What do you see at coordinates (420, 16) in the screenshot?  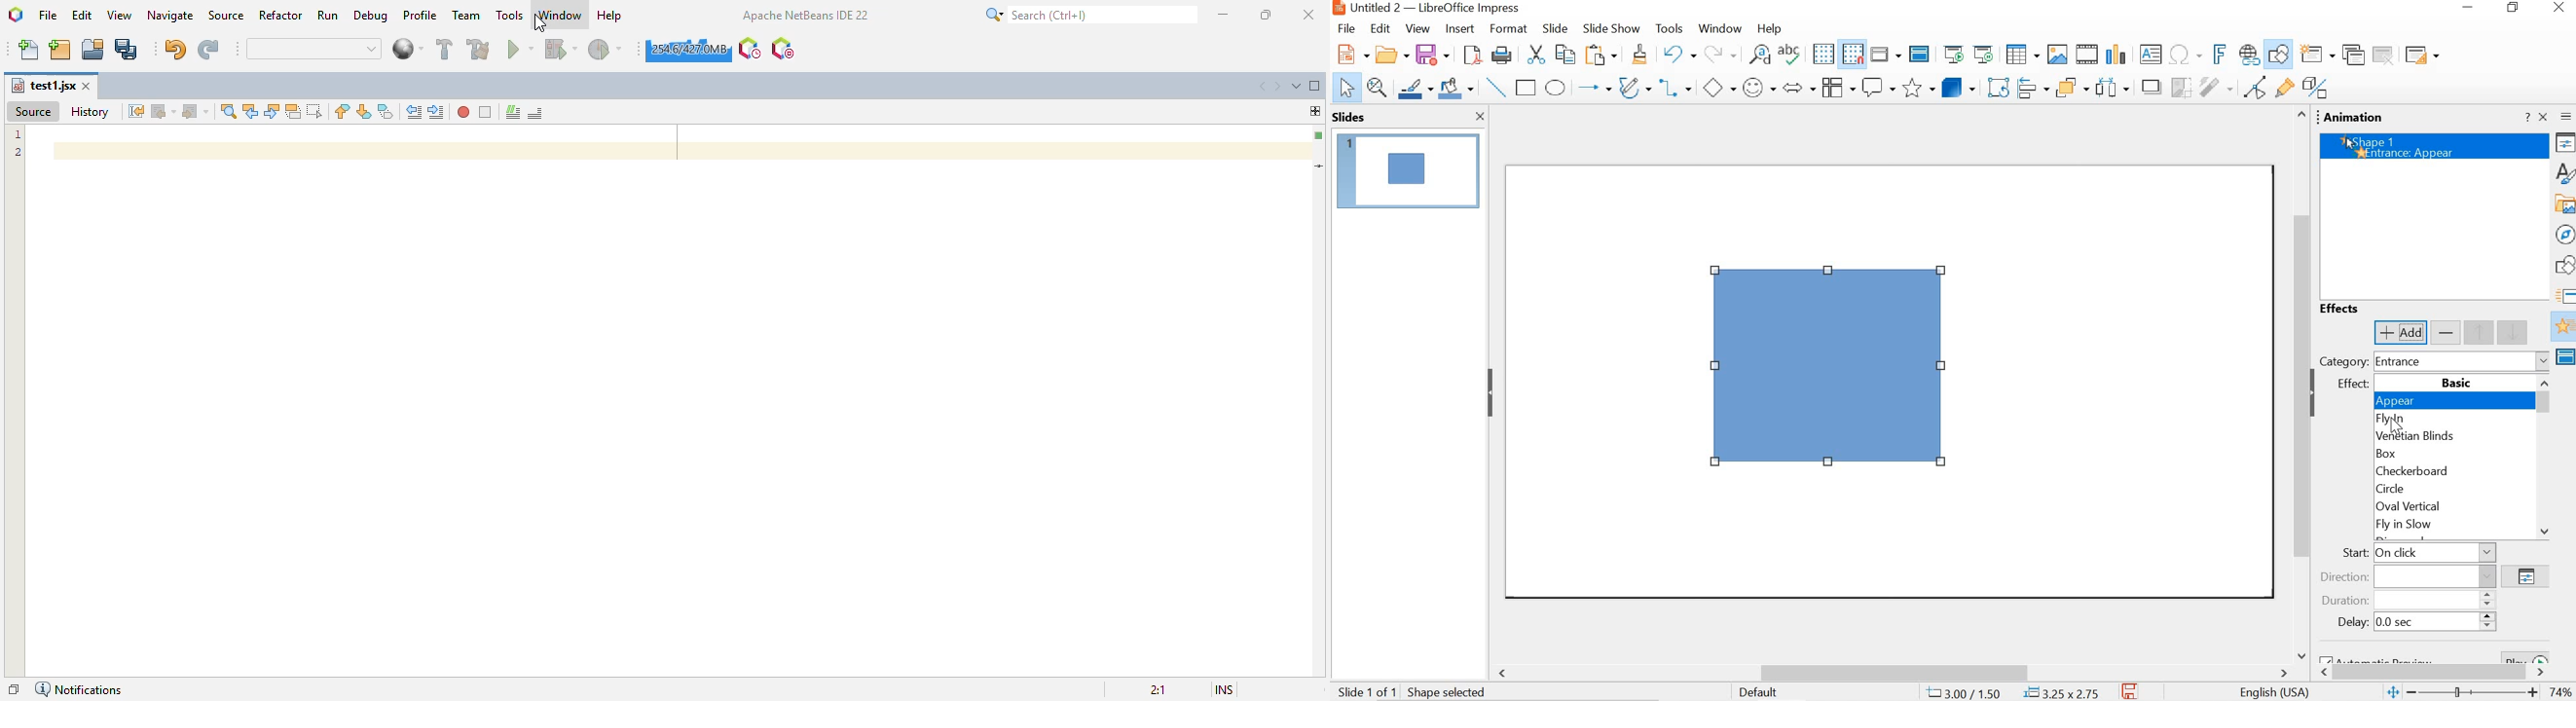 I see `profile` at bounding box center [420, 16].